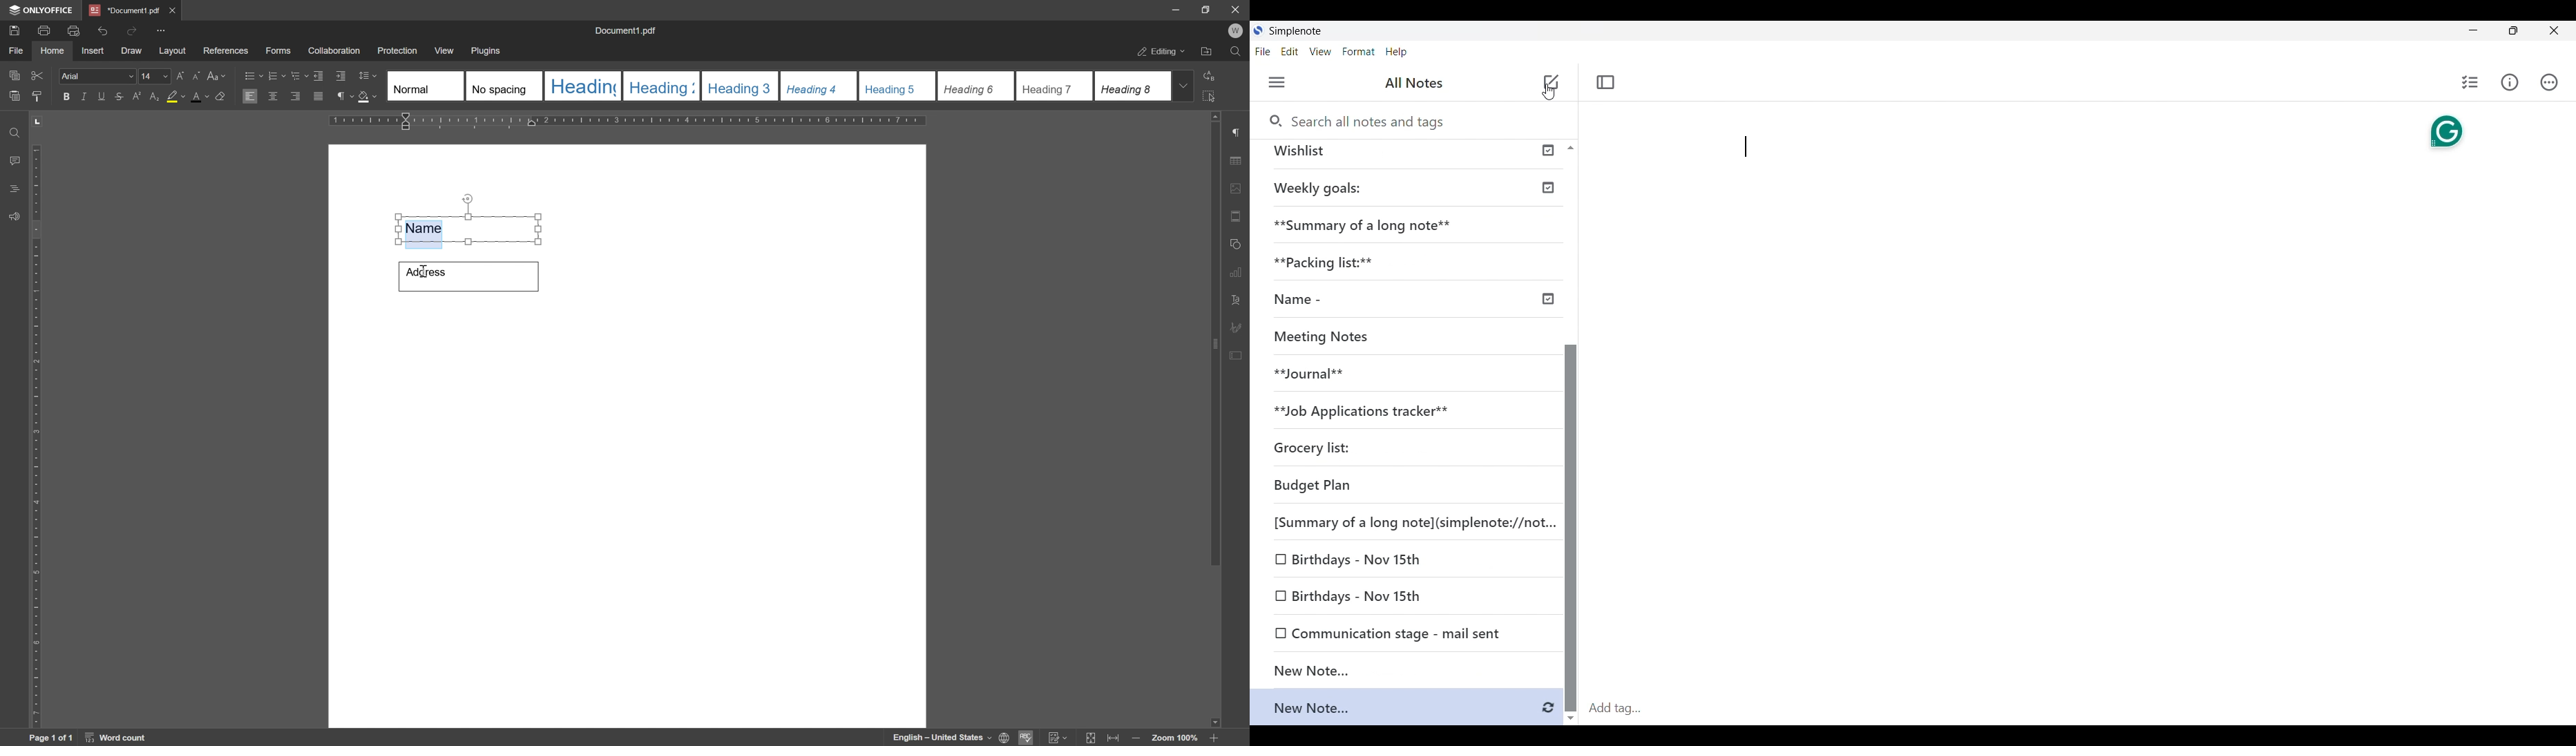 The width and height of the screenshot is (2576, 756). What do you see at coordinates (1322, 338) in the screenshot?
I see `Meeting Notes` at bounding box center [1322, 338].